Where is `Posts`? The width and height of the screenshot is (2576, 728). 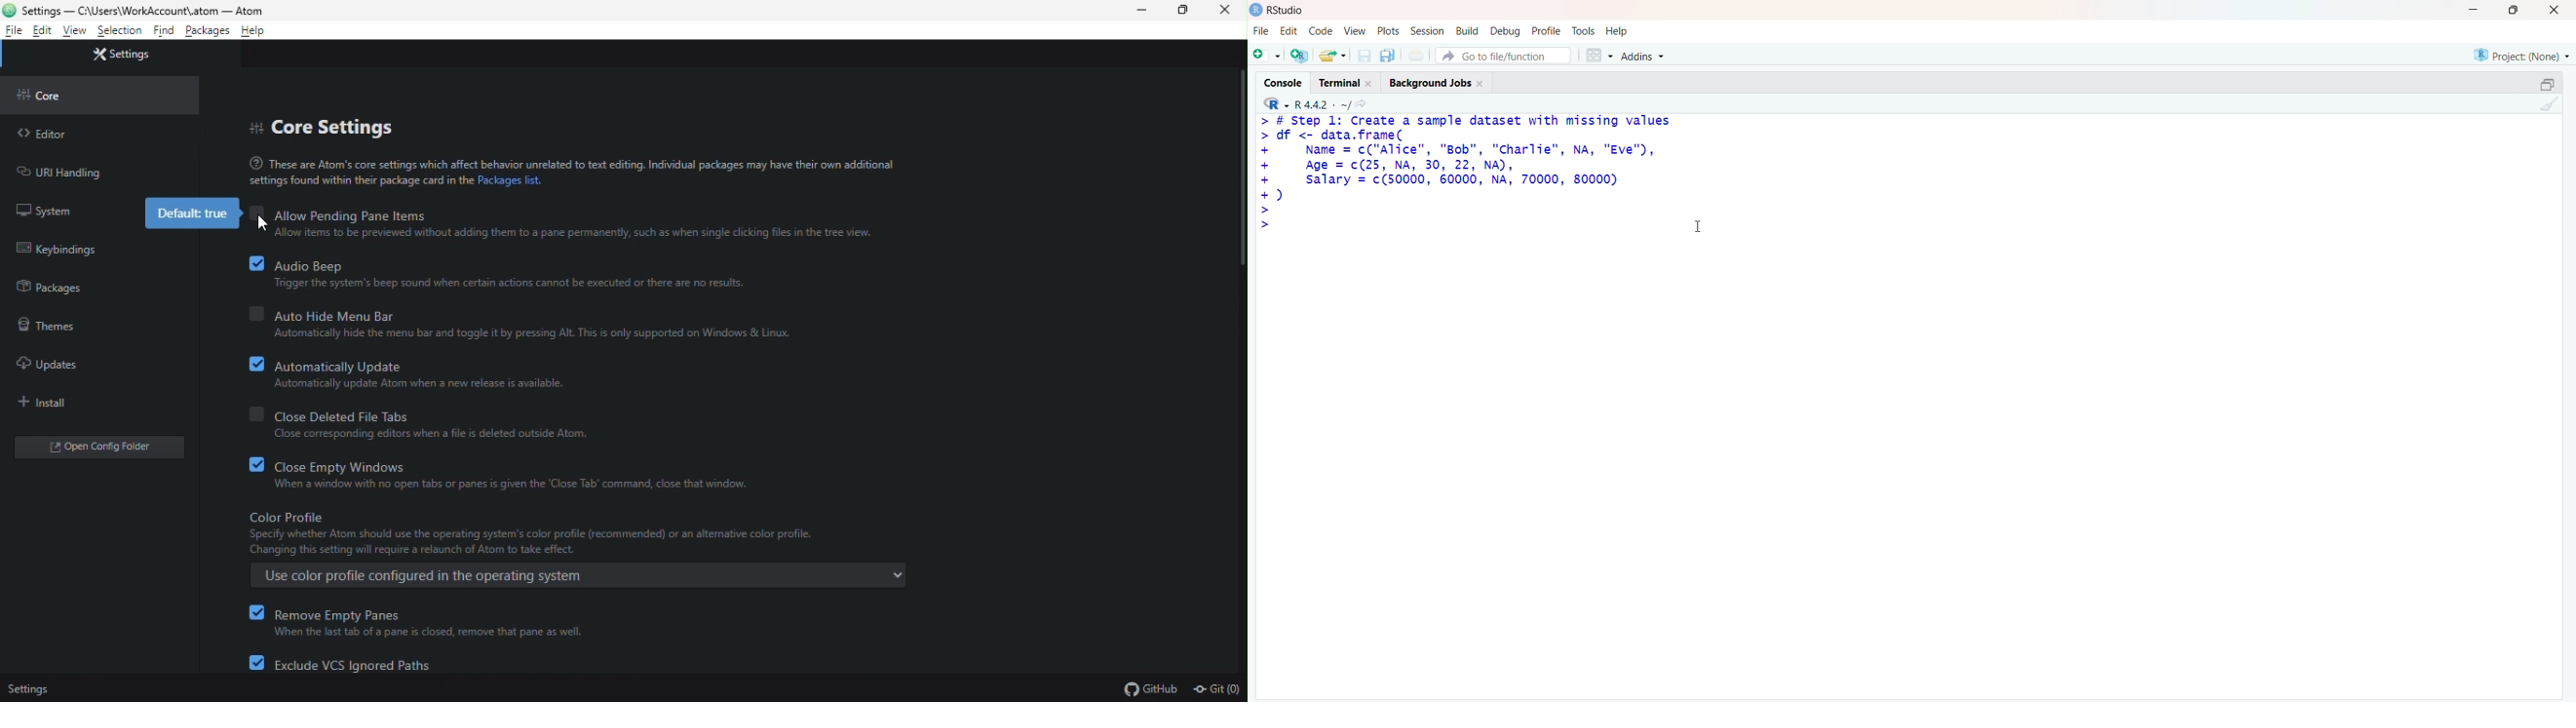
Posts is located at coordinates (1388, 30).